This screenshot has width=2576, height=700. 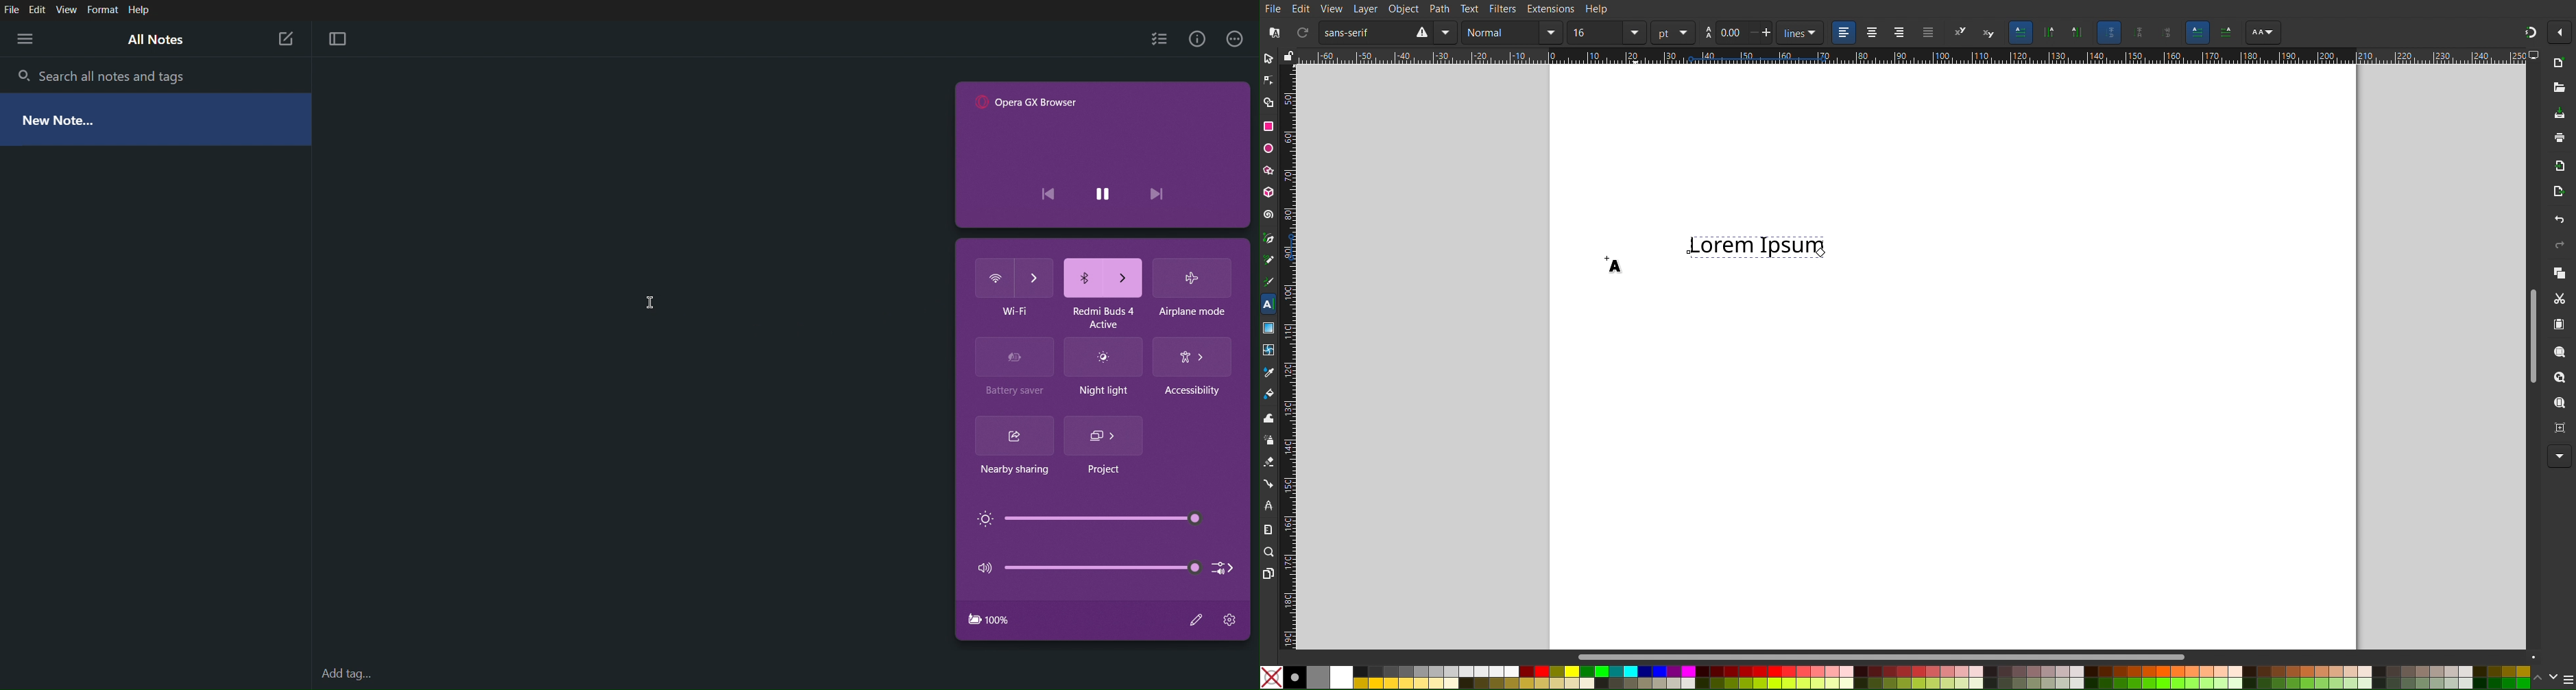 What do you see at coordinates (1011, 275) in the screenshot?
I see `Wifi (off)` at bounding box center [1011, 275].